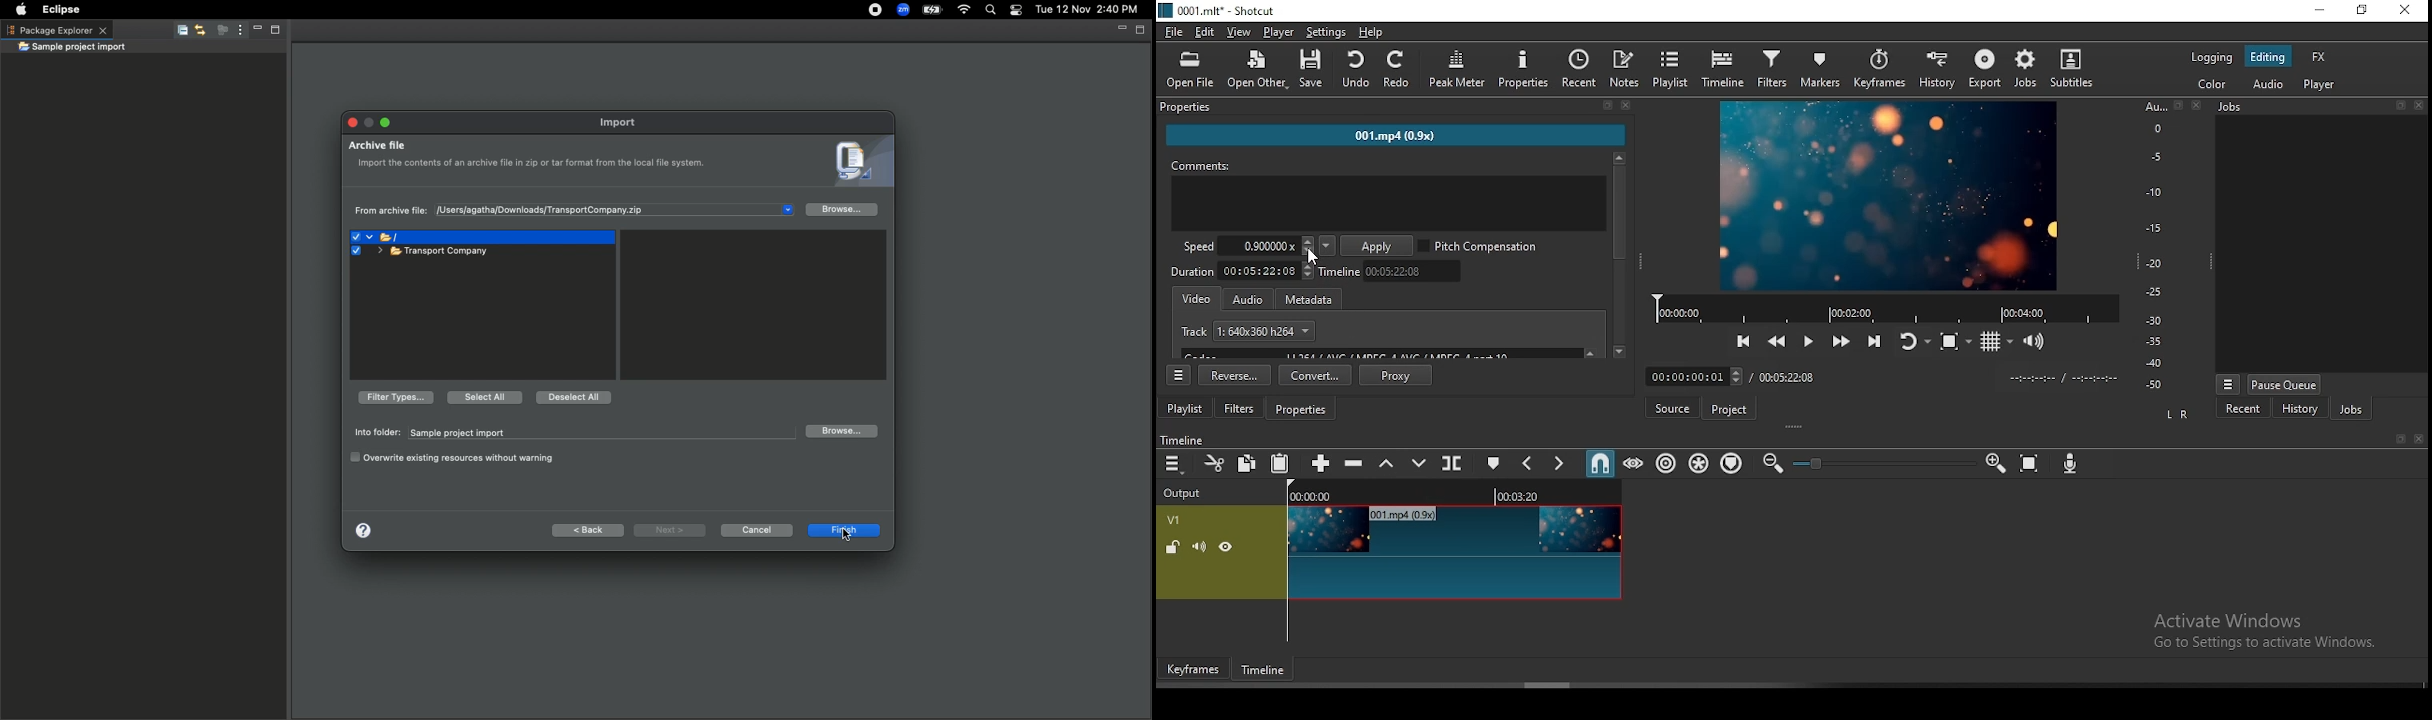 This screenshot has width=2436, height=728. I want to click on timeline, so click(1727, 70).